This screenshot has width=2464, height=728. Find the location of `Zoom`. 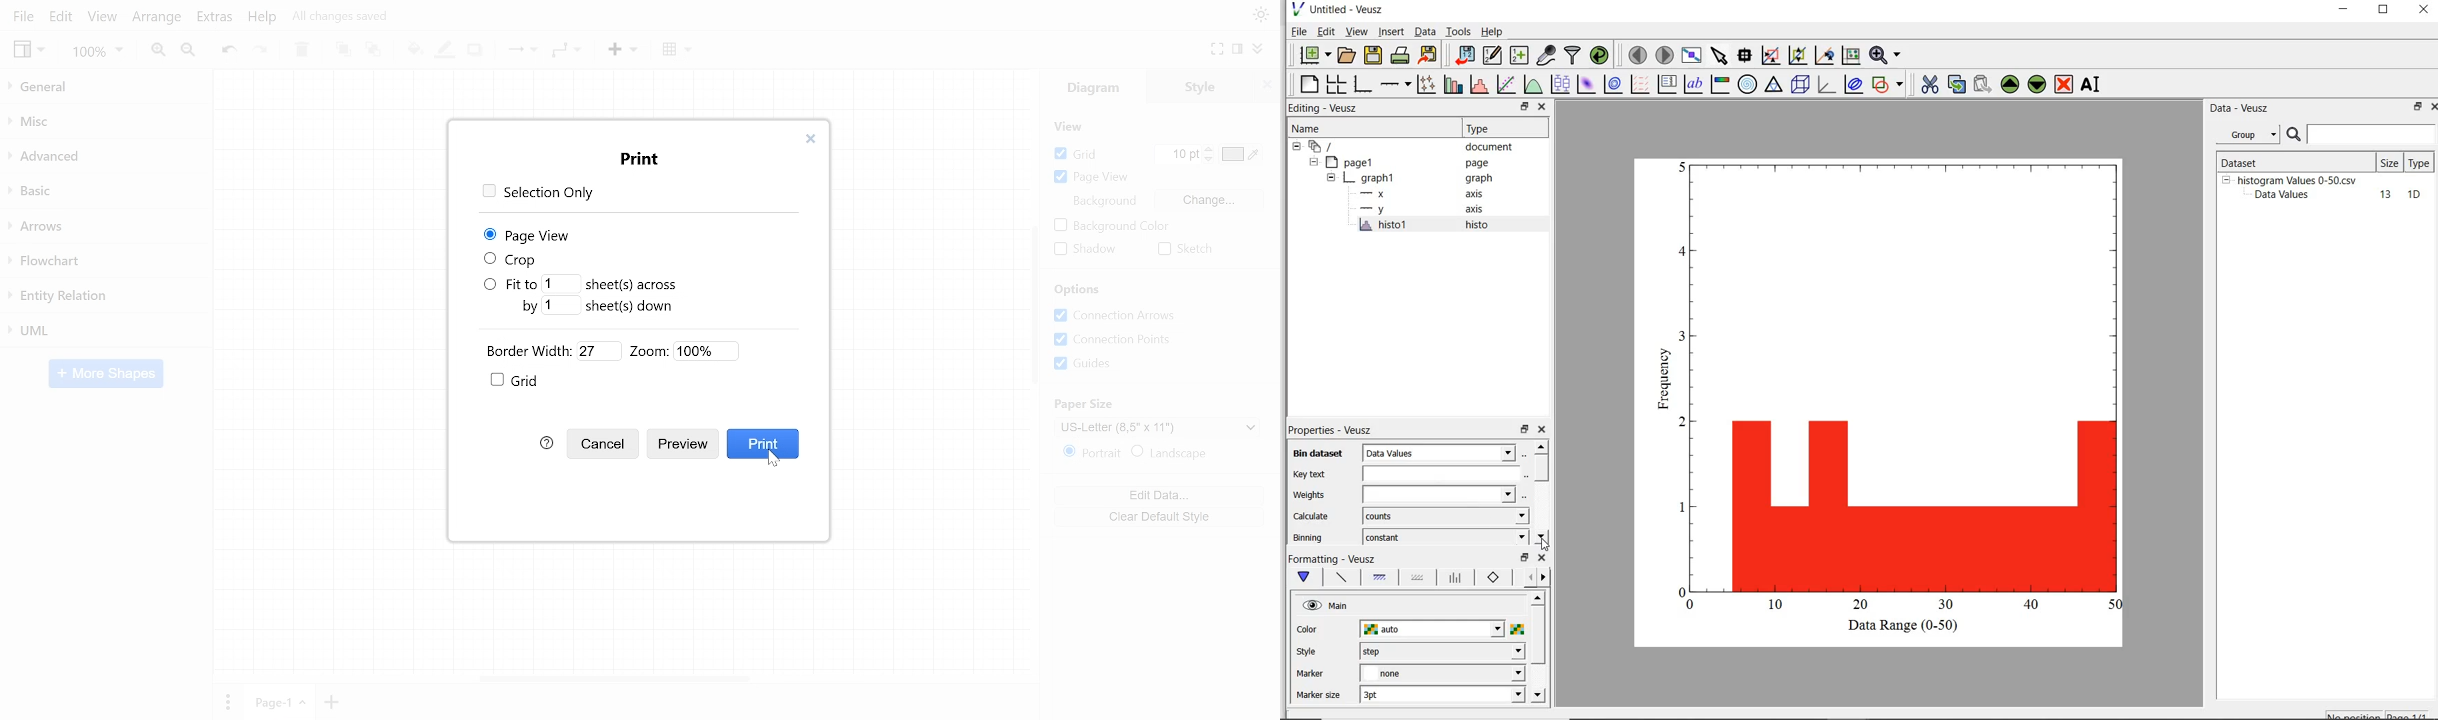

Zoom is located at coordinates (101, 51).